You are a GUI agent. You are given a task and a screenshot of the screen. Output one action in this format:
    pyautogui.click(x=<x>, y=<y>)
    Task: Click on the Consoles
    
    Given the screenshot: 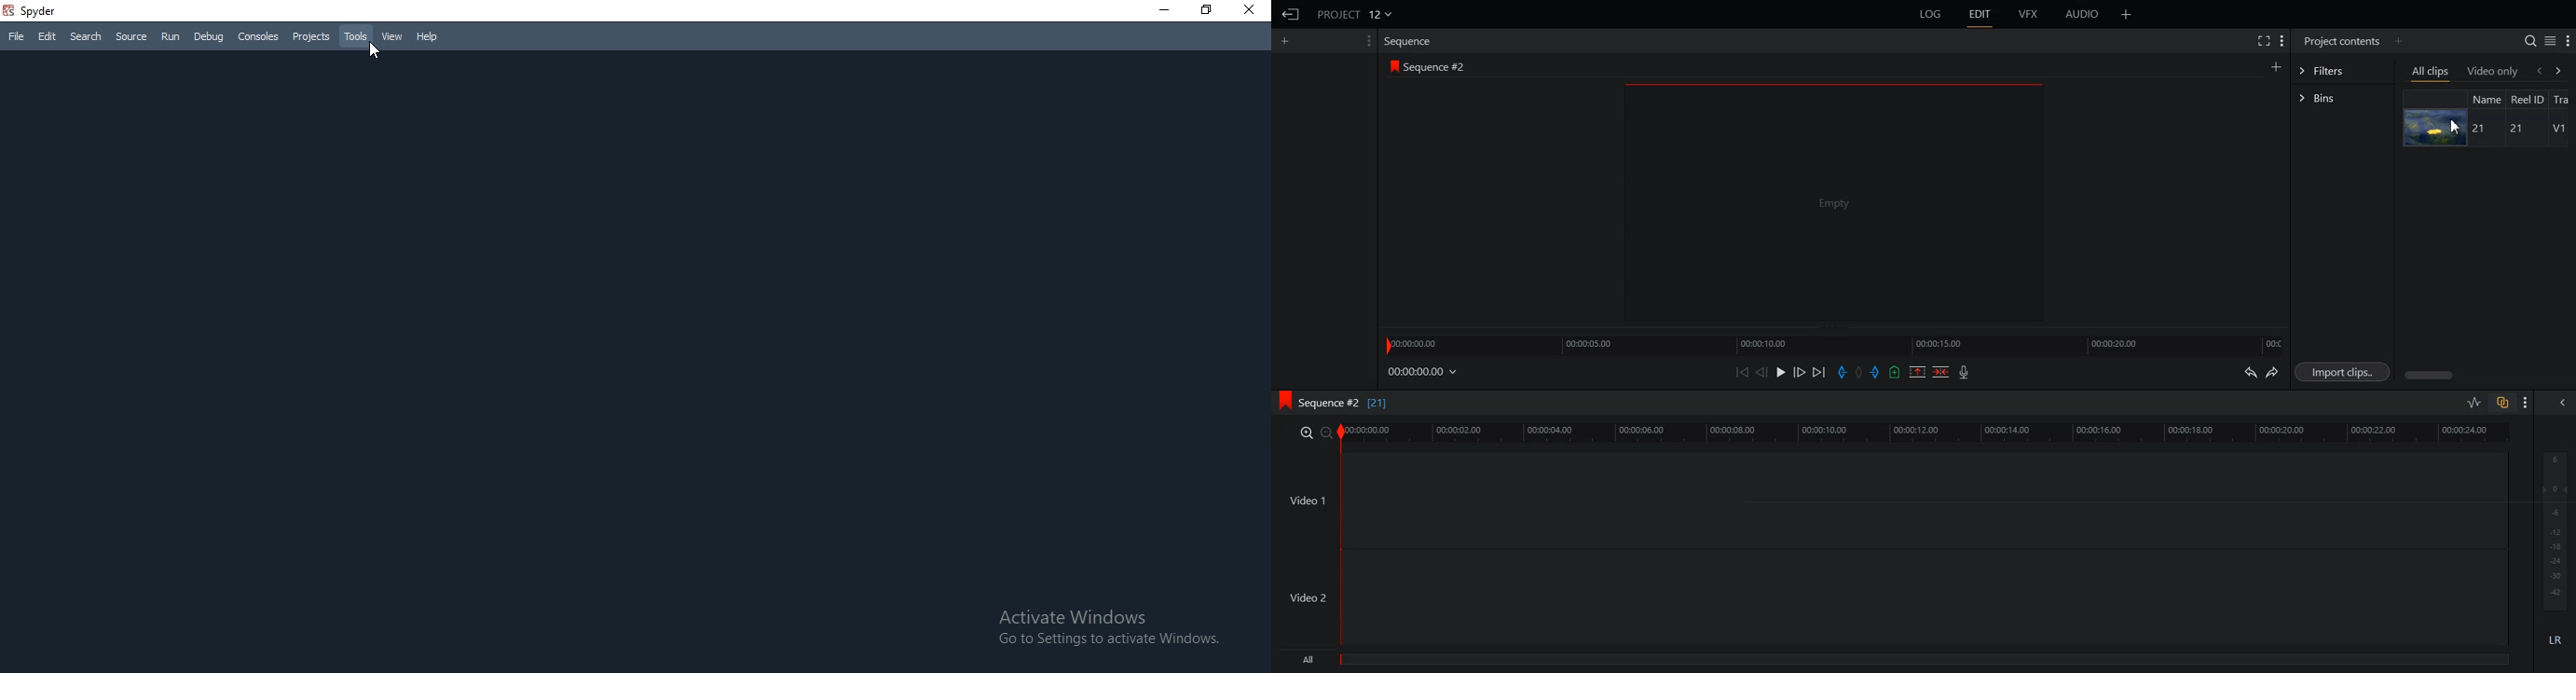 What is the action you would take?
    pyautogui.click(x=256, y=36)
    